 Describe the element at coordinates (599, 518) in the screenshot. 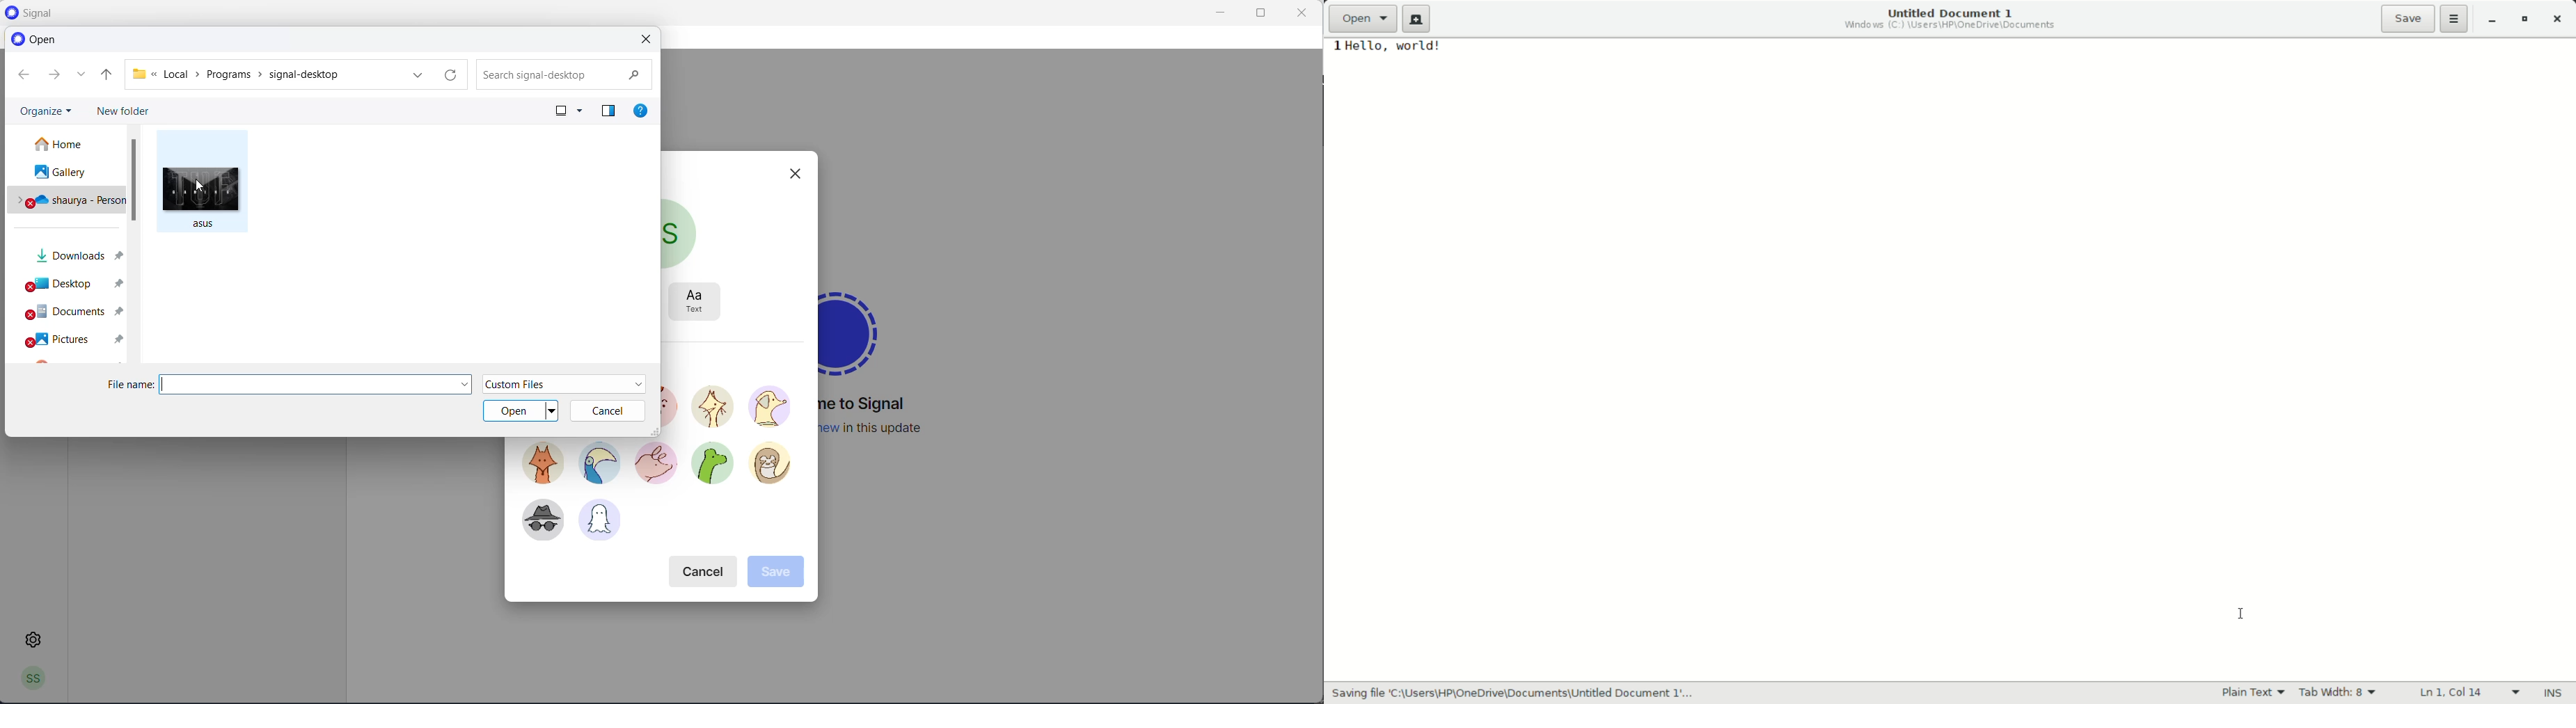

I see `avatar` at that location.